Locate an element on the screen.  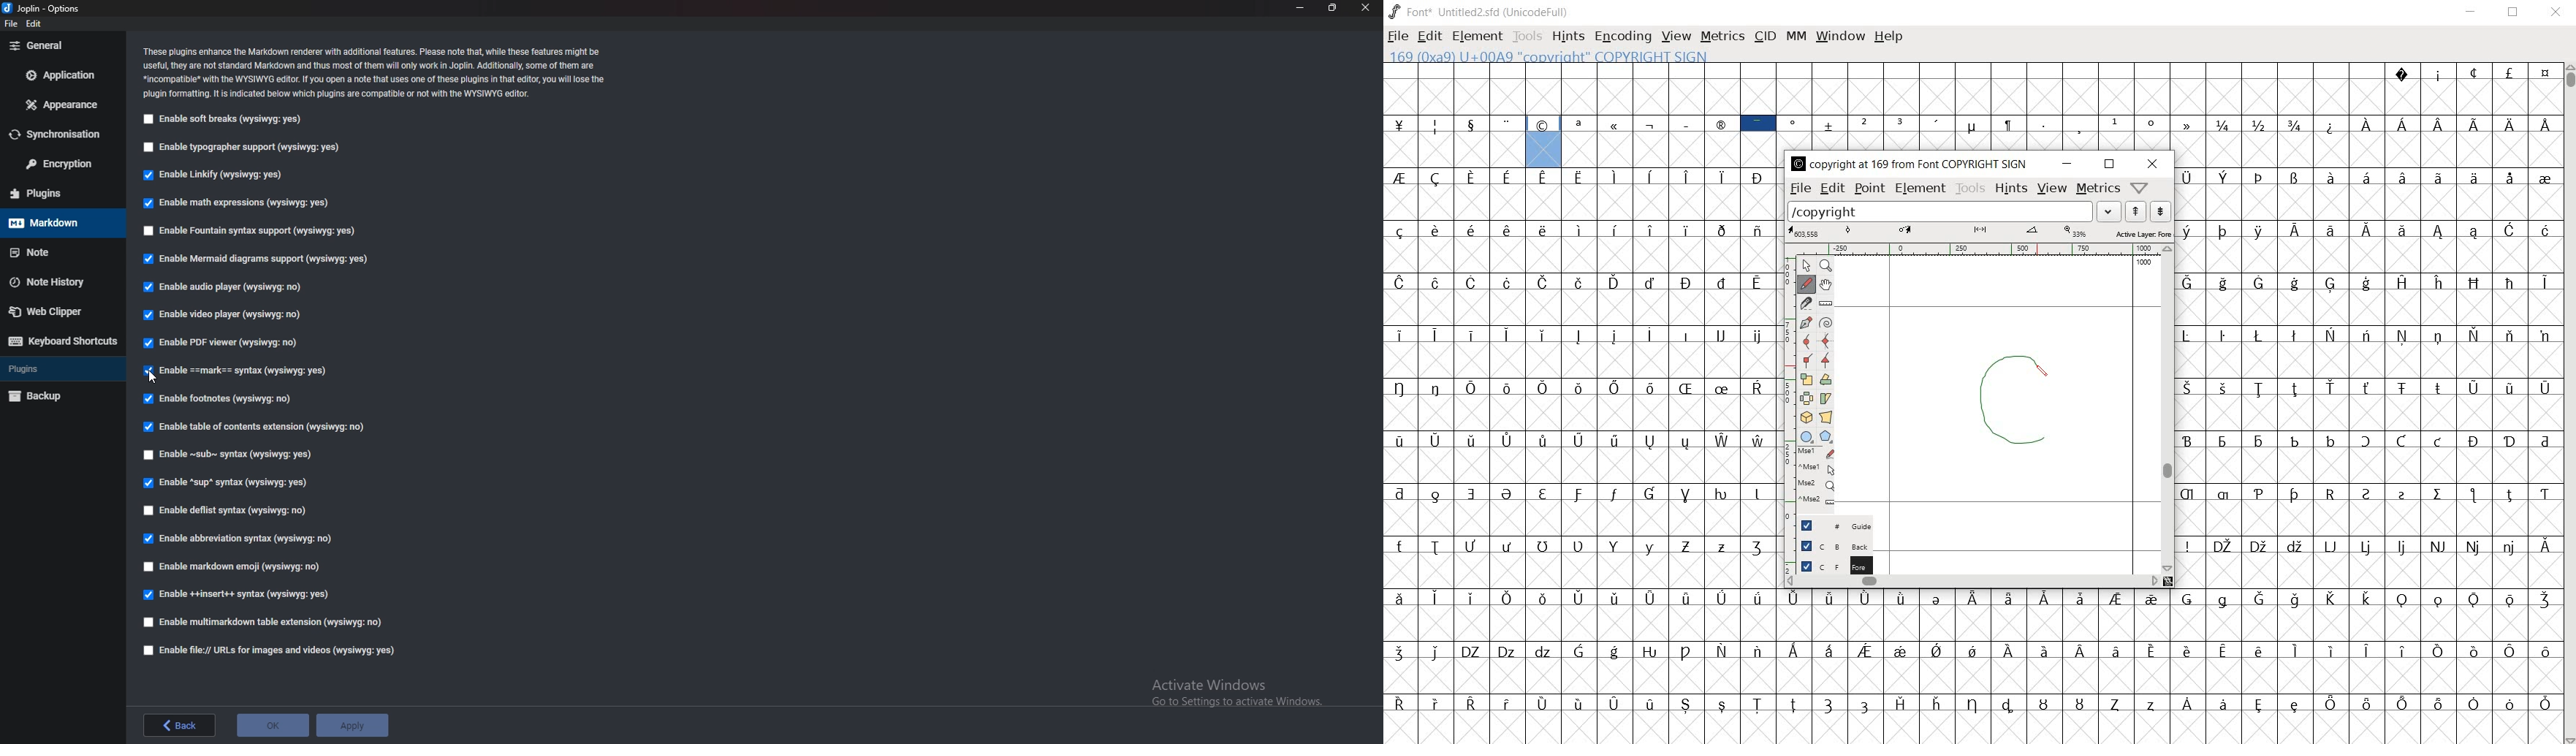
enable abbreviations syntax is located at coordinates (238, 539).